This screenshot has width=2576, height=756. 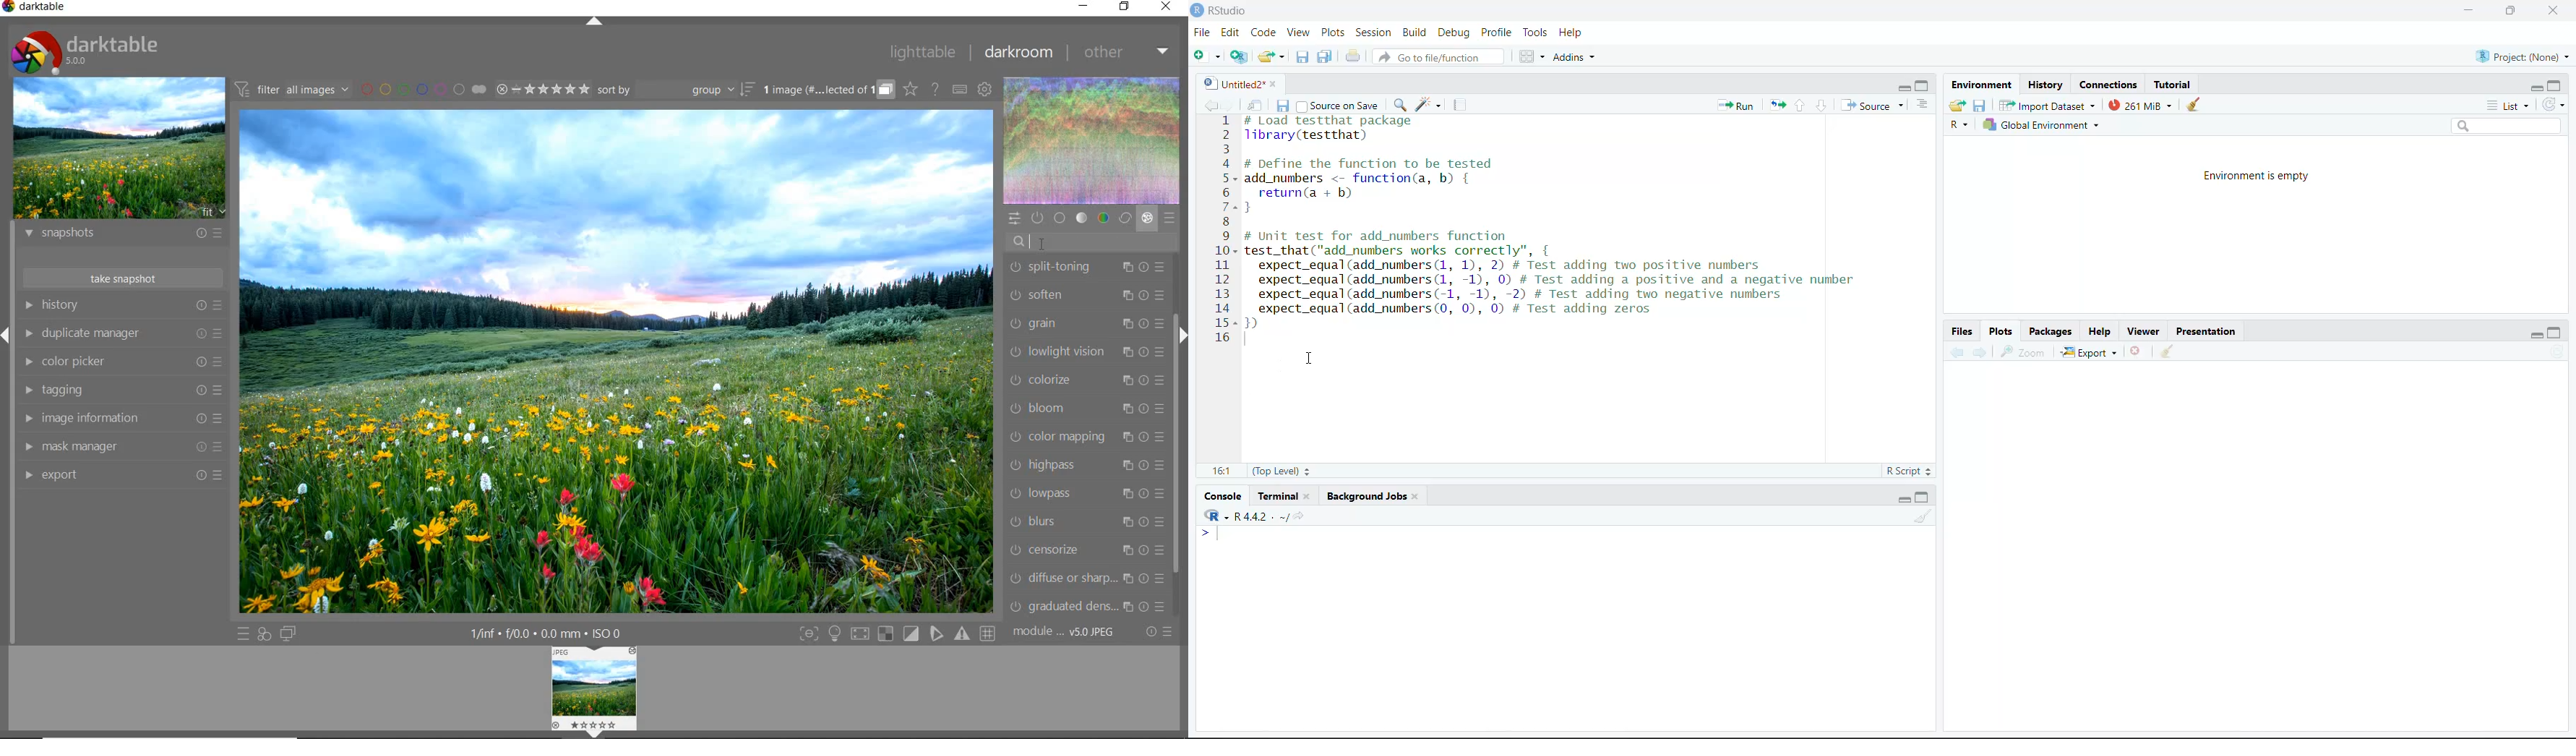 I want to click on tone, so click(x=1083, y=217).